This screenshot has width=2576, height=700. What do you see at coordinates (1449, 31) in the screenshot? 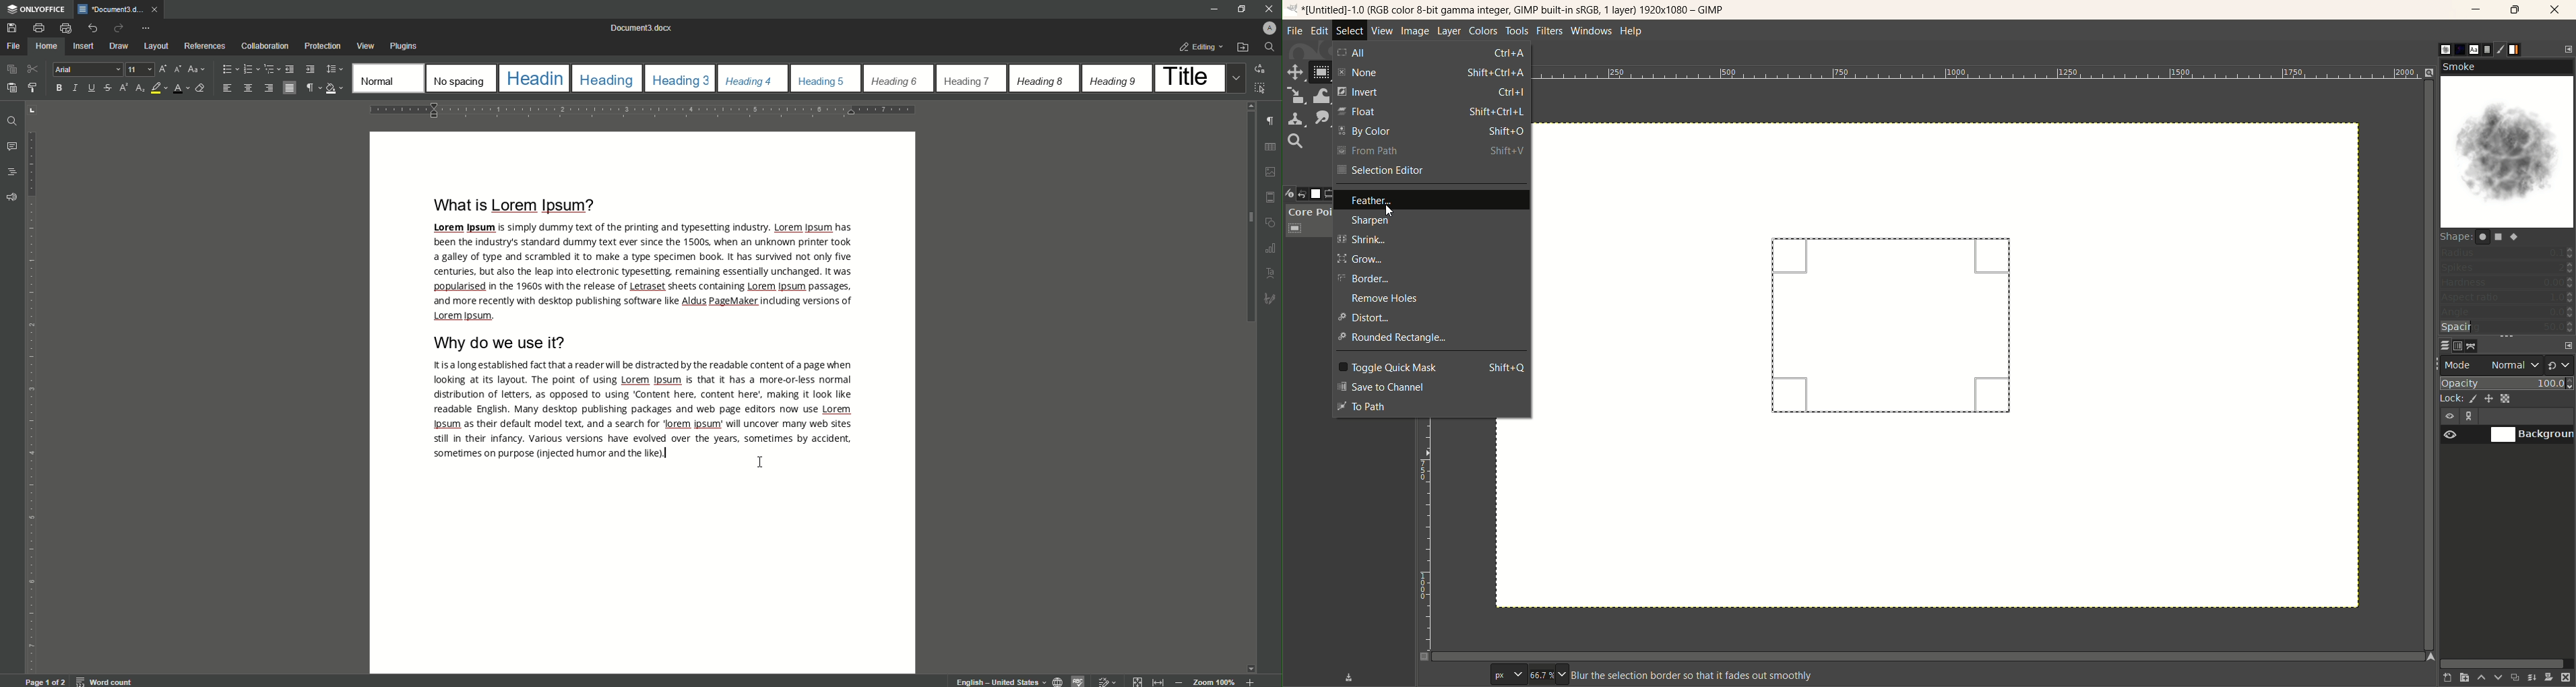
I see `layer` at bounding box center [1449, 31].